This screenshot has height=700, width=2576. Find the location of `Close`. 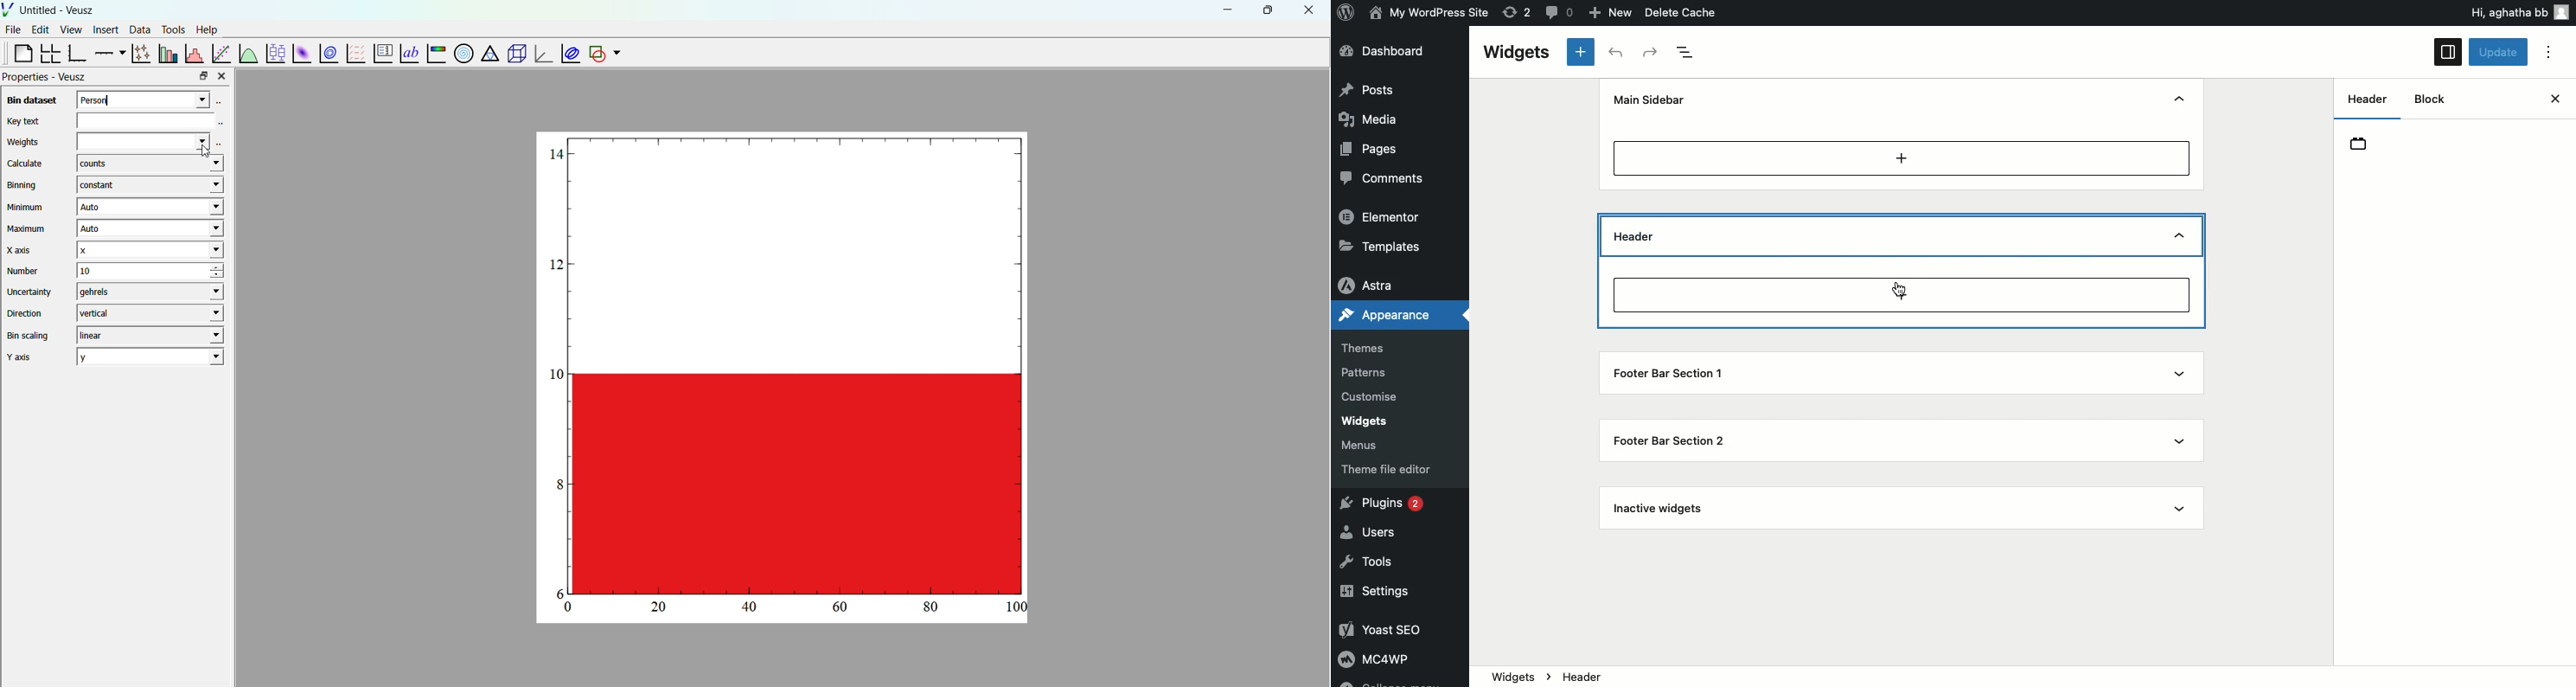

Close is located at coordinates (2554, 99).